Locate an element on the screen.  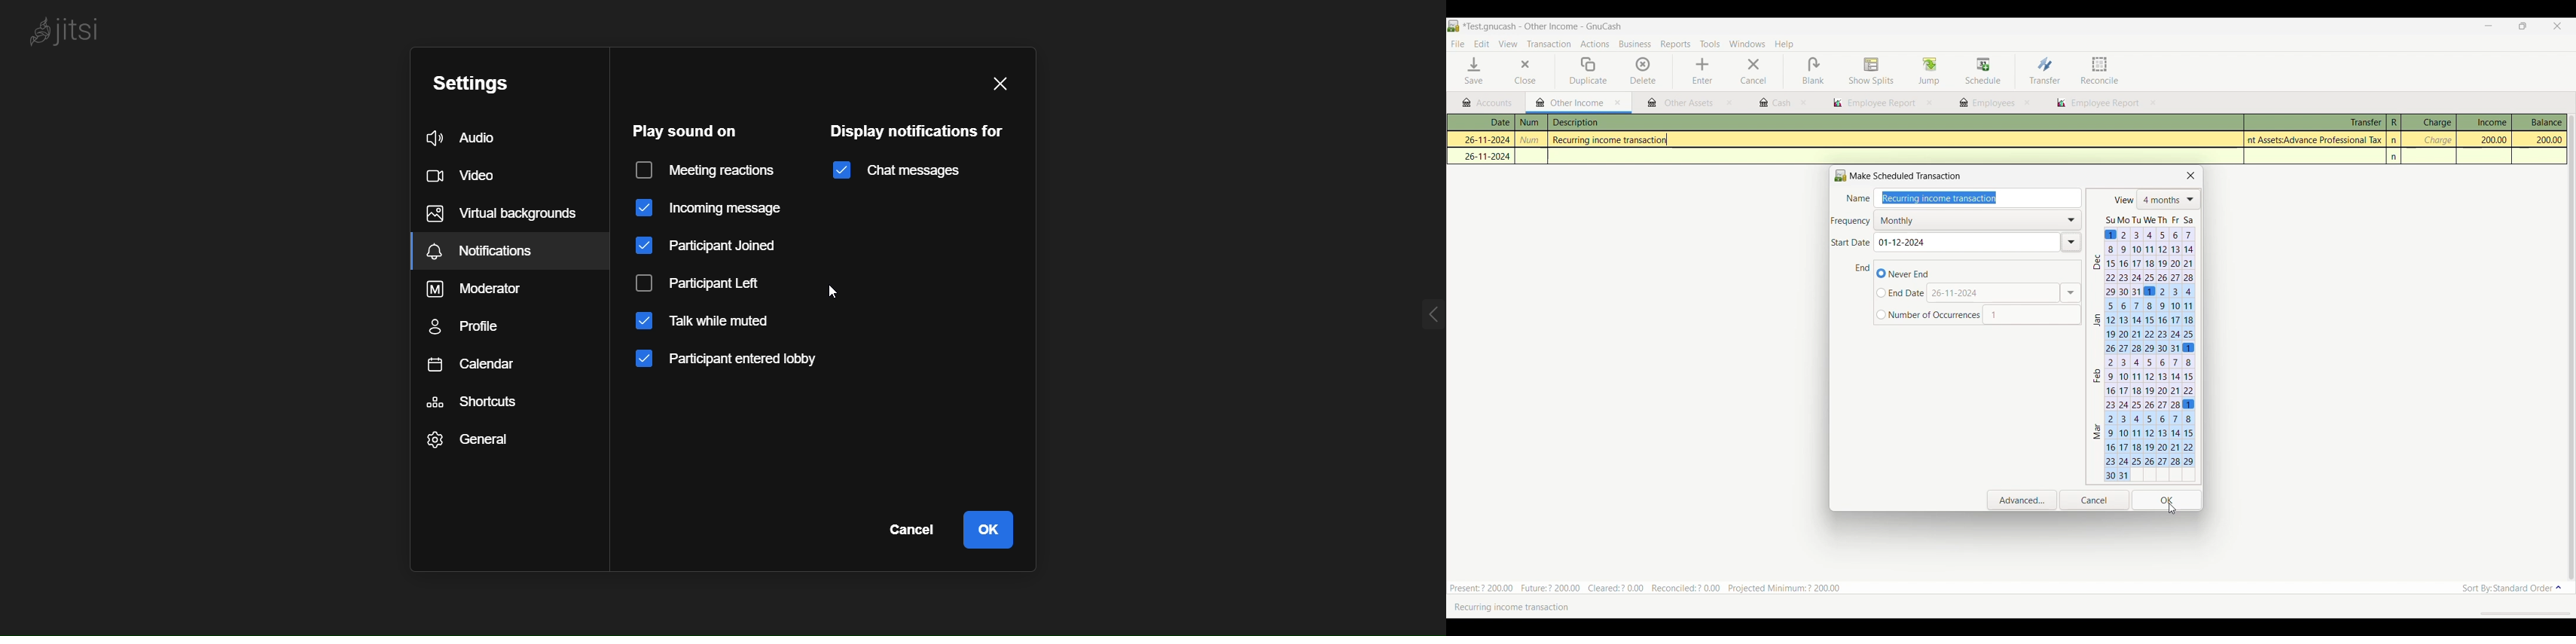
Calendar changed according to start date selection is located at coordinates (2144, 349).